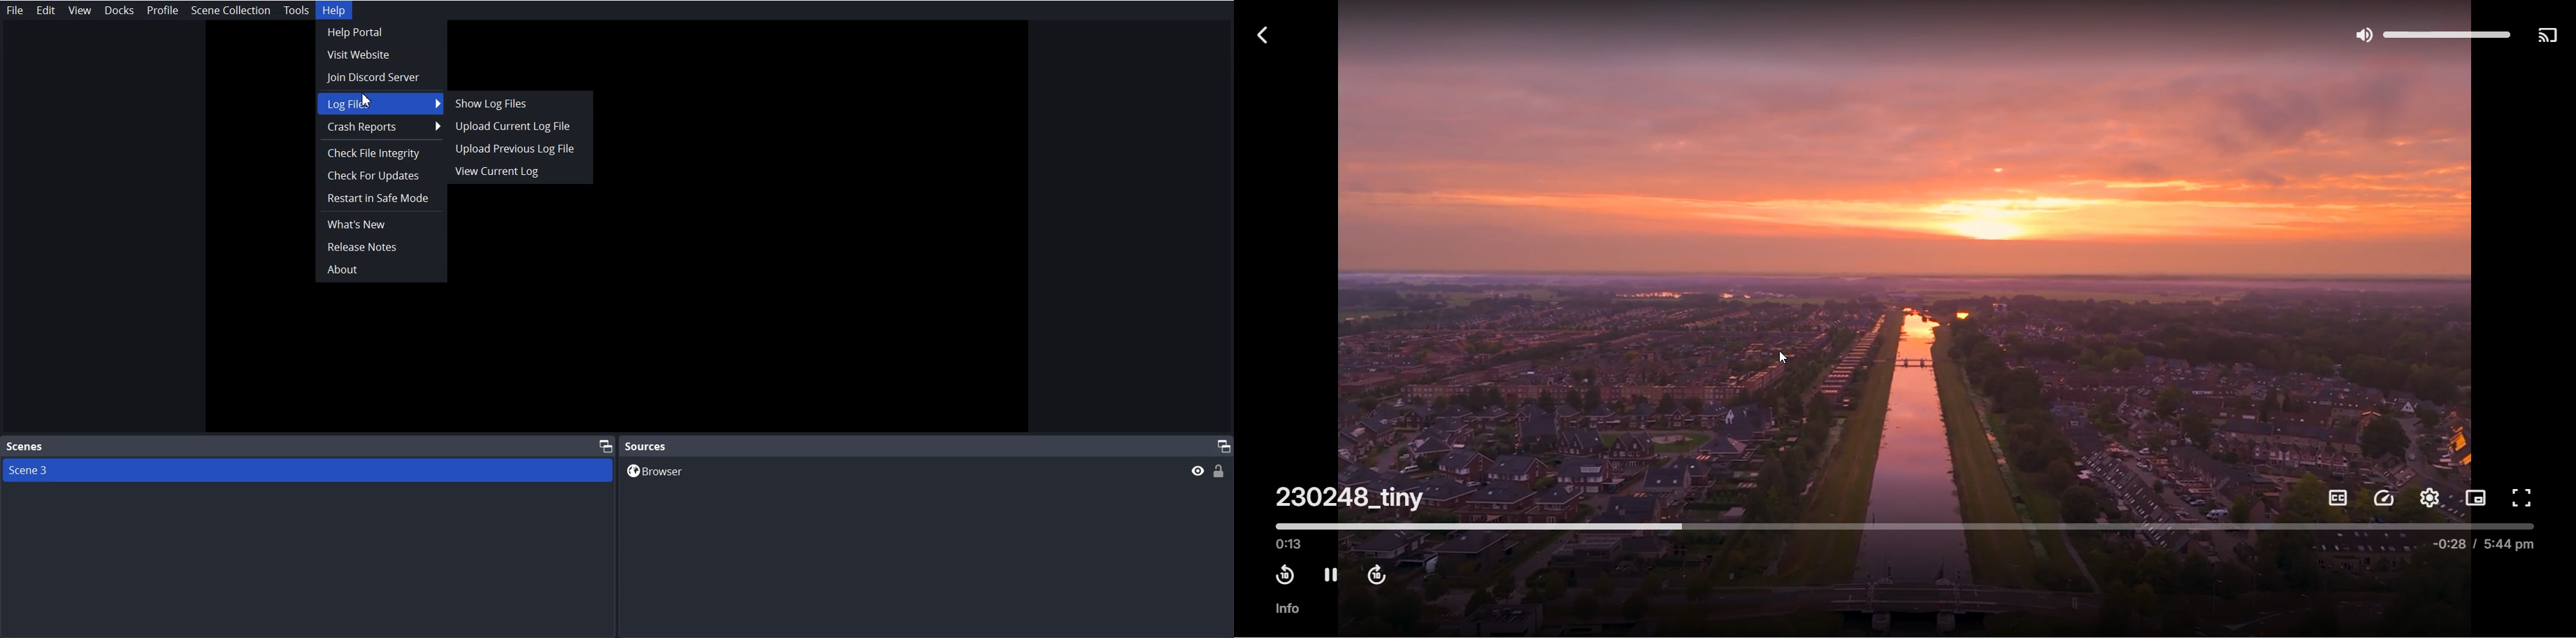  Describe the element at coordinates (2385, 497) in the screenshot. I see `playback speed` at that location.